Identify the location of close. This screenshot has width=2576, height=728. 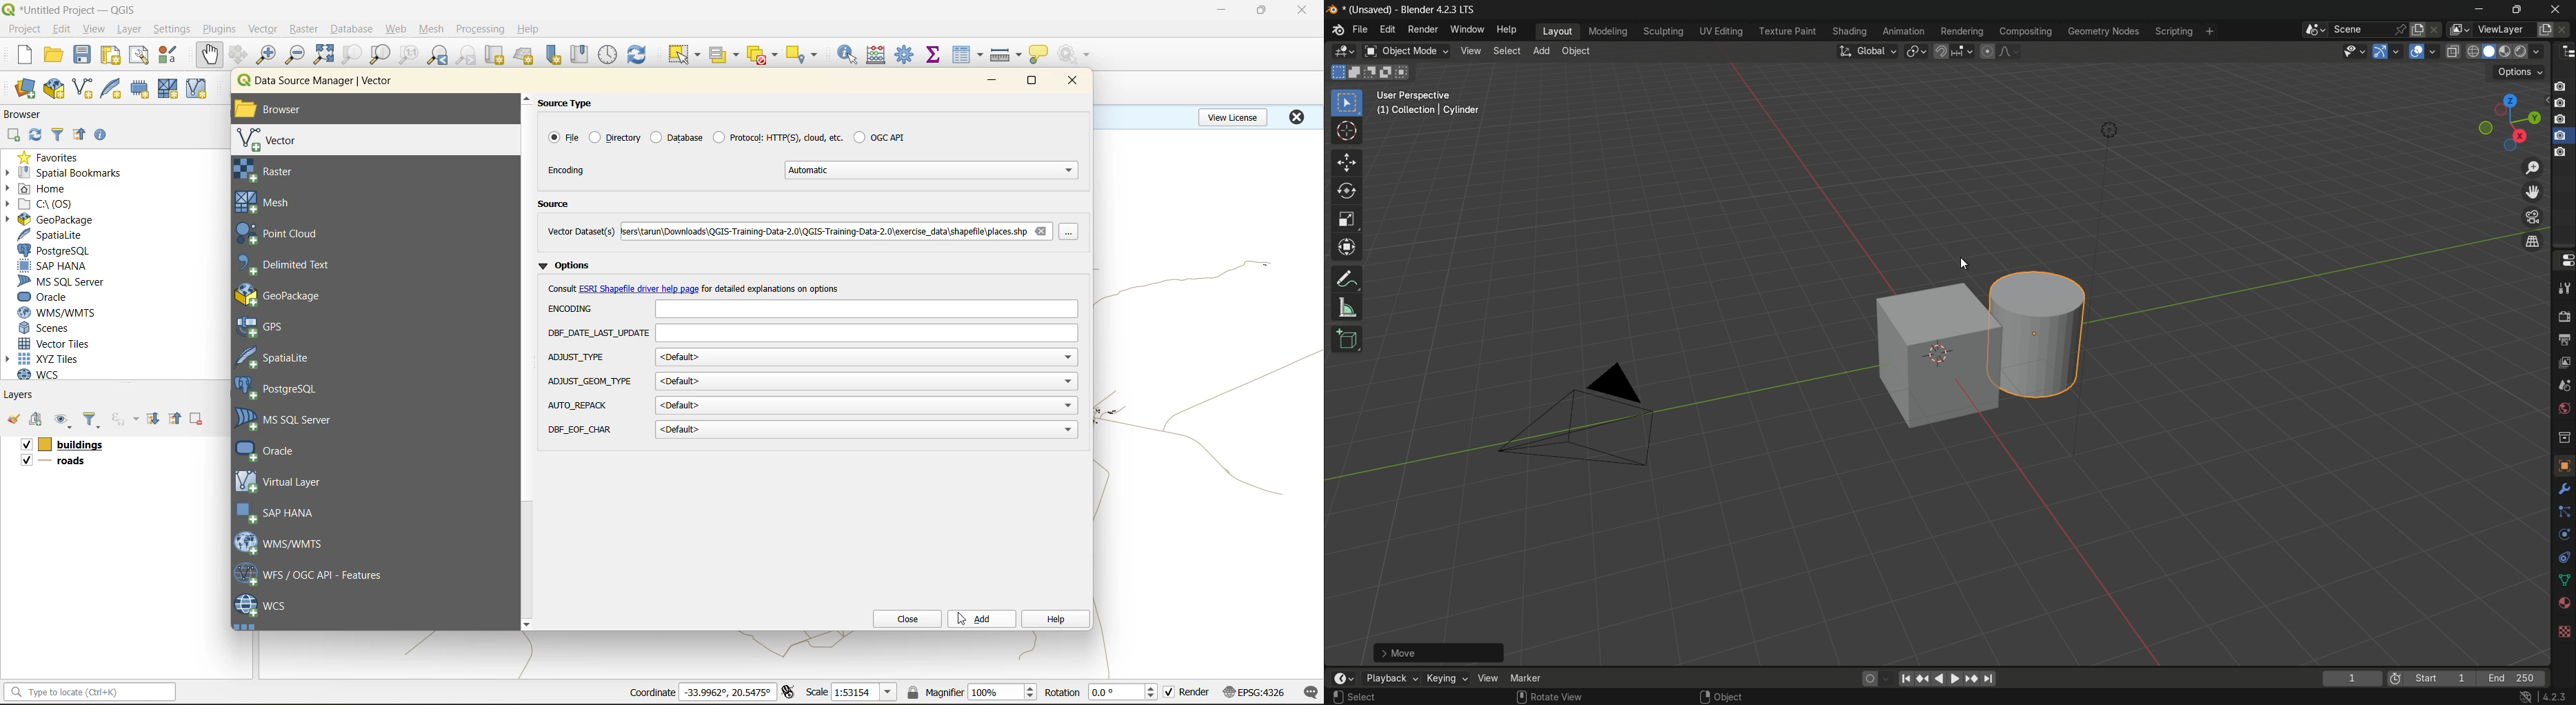
(903, 619).